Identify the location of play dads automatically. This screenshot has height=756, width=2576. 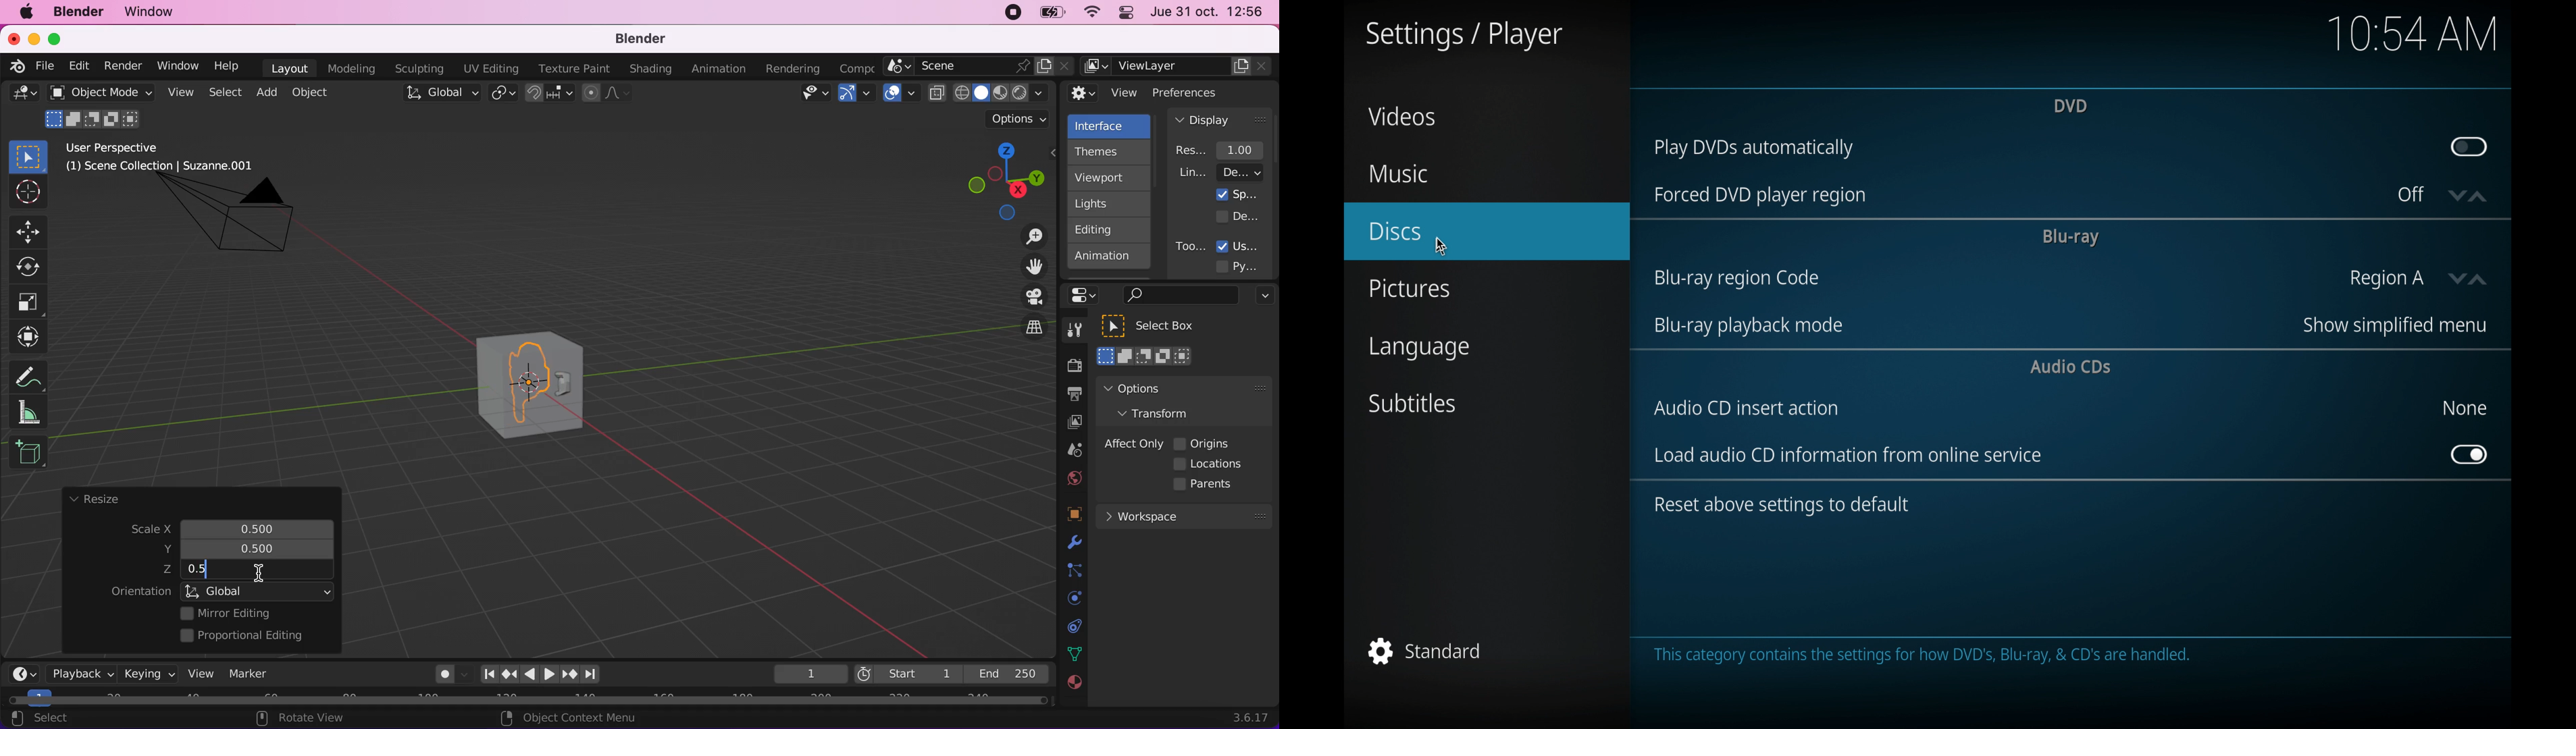
(1753, 149).